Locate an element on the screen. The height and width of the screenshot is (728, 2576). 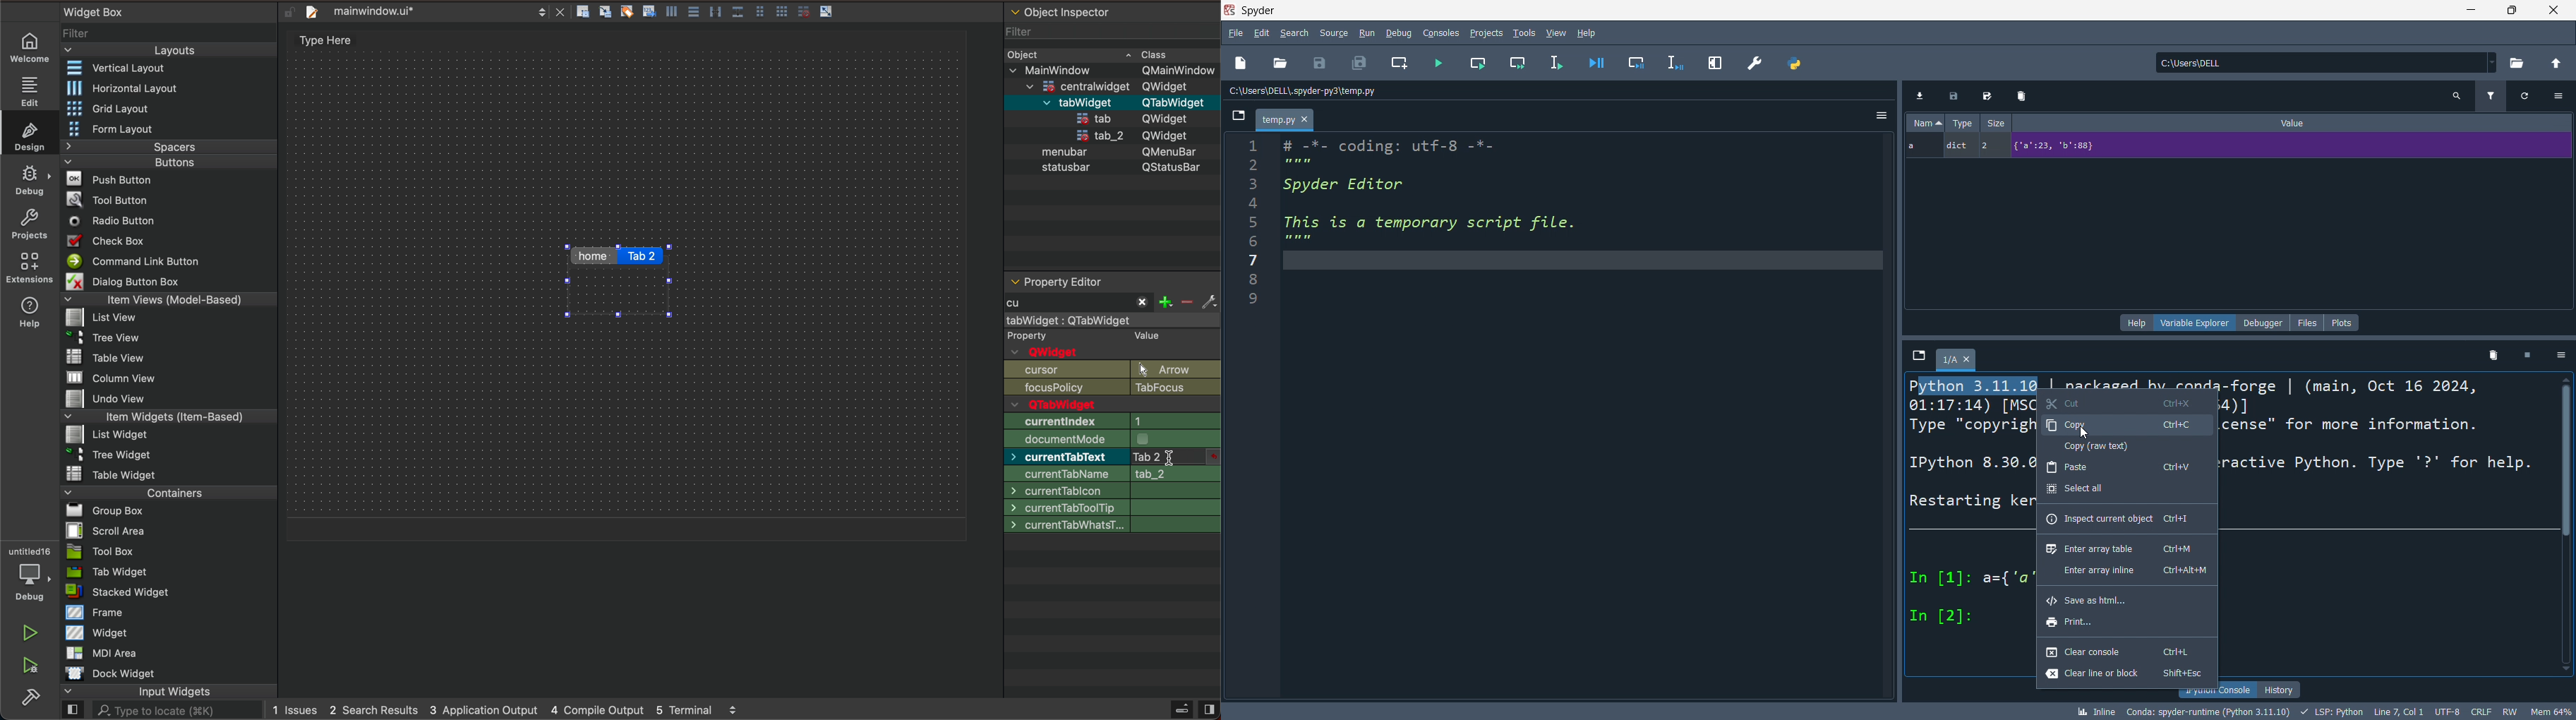
expand pane is located at coordinates (1716, 64).